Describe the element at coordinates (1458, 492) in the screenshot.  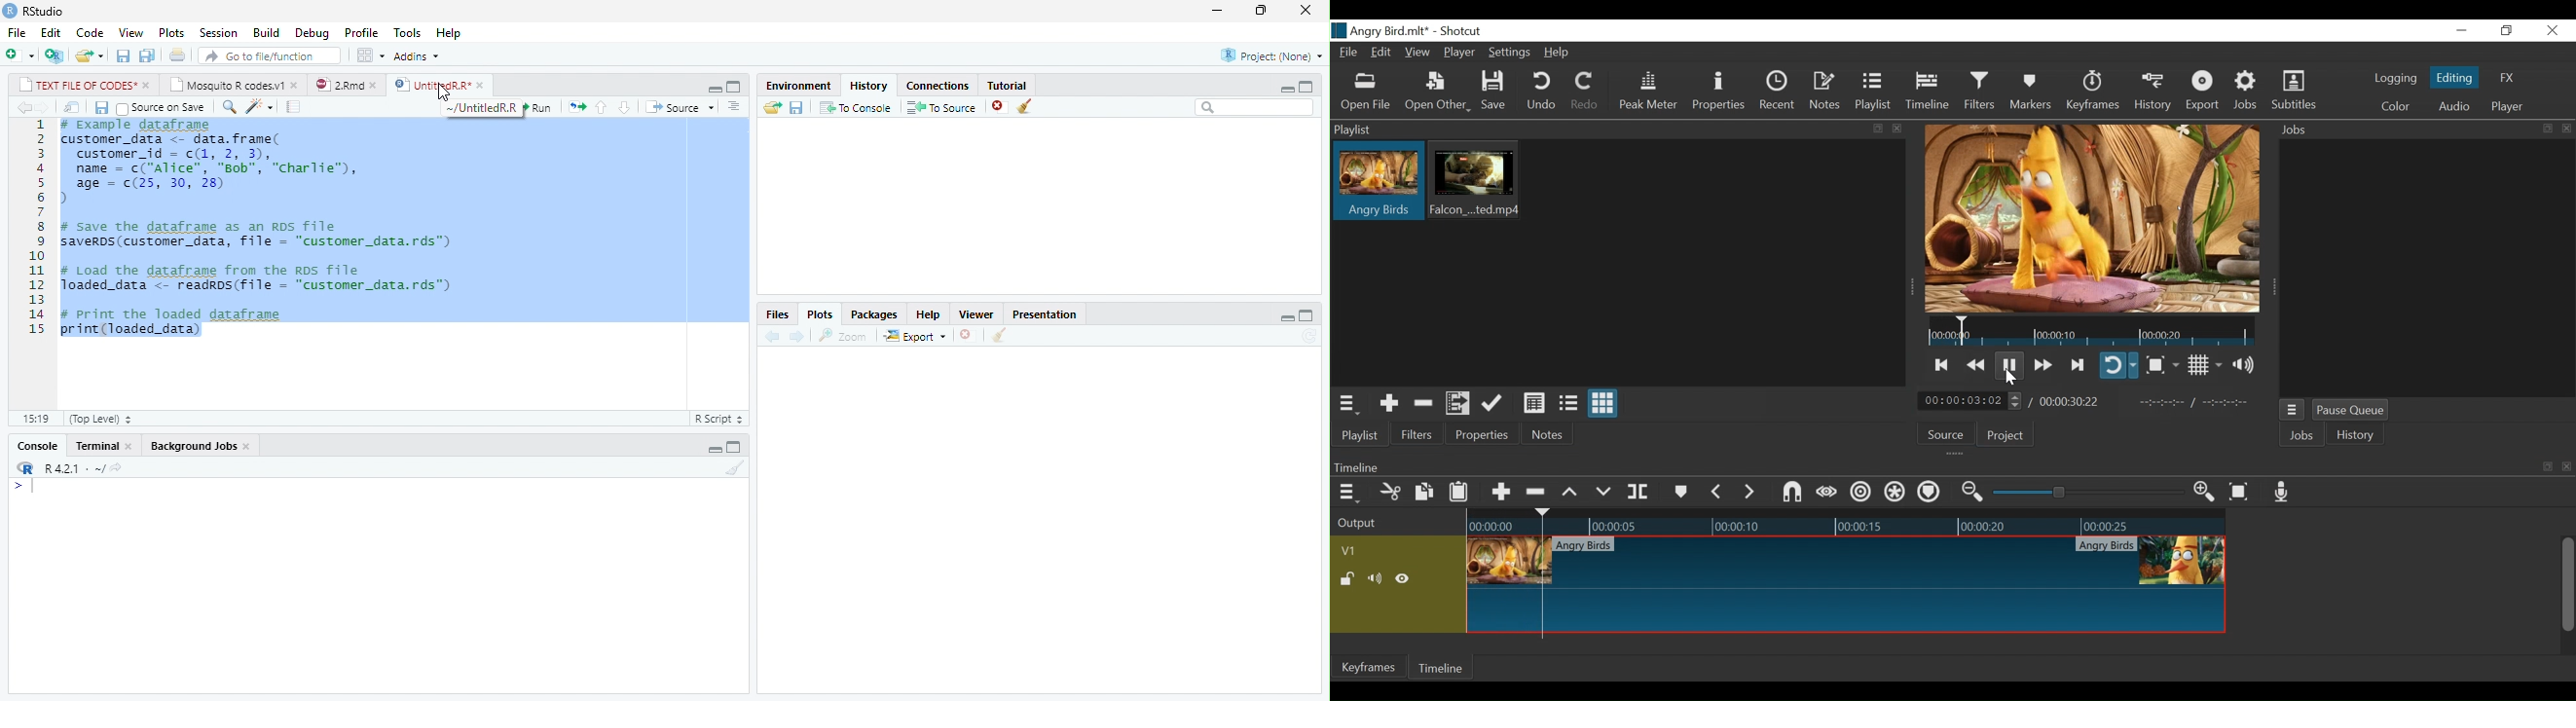
I see `Paste` at that location.